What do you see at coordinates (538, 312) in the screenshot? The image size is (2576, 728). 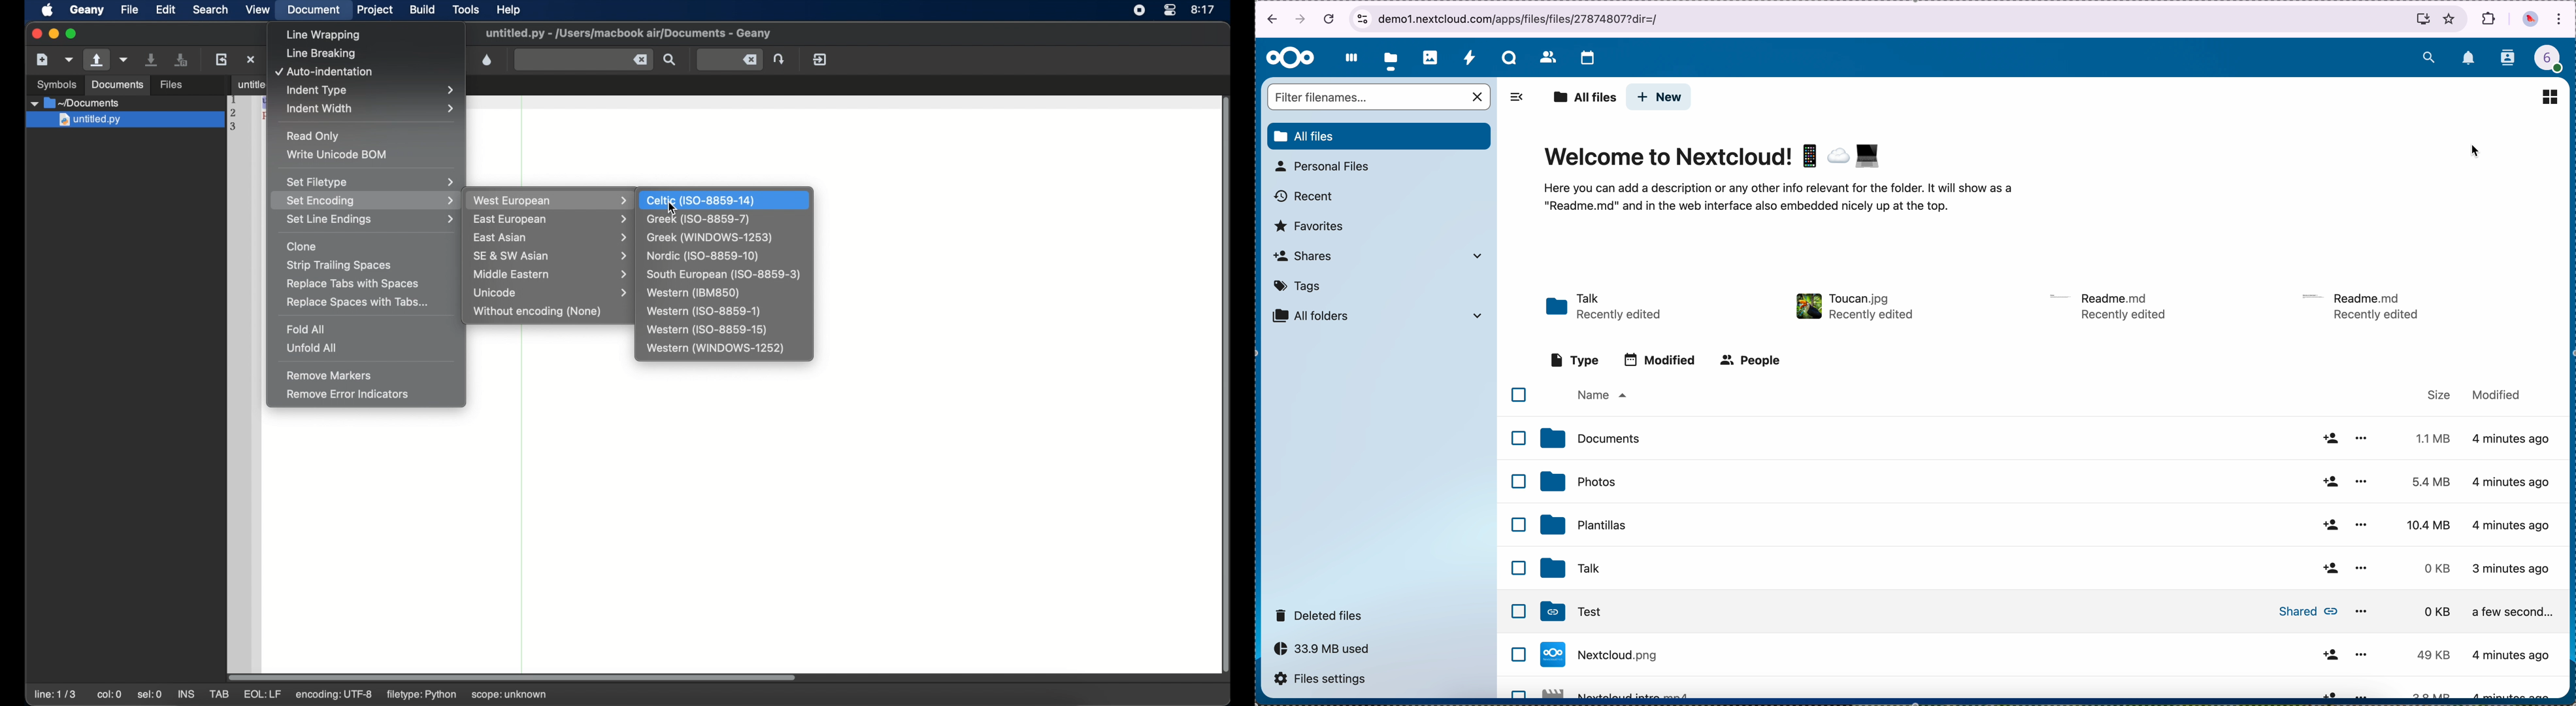 I see `without encoding` at bounding box center [538, 312].